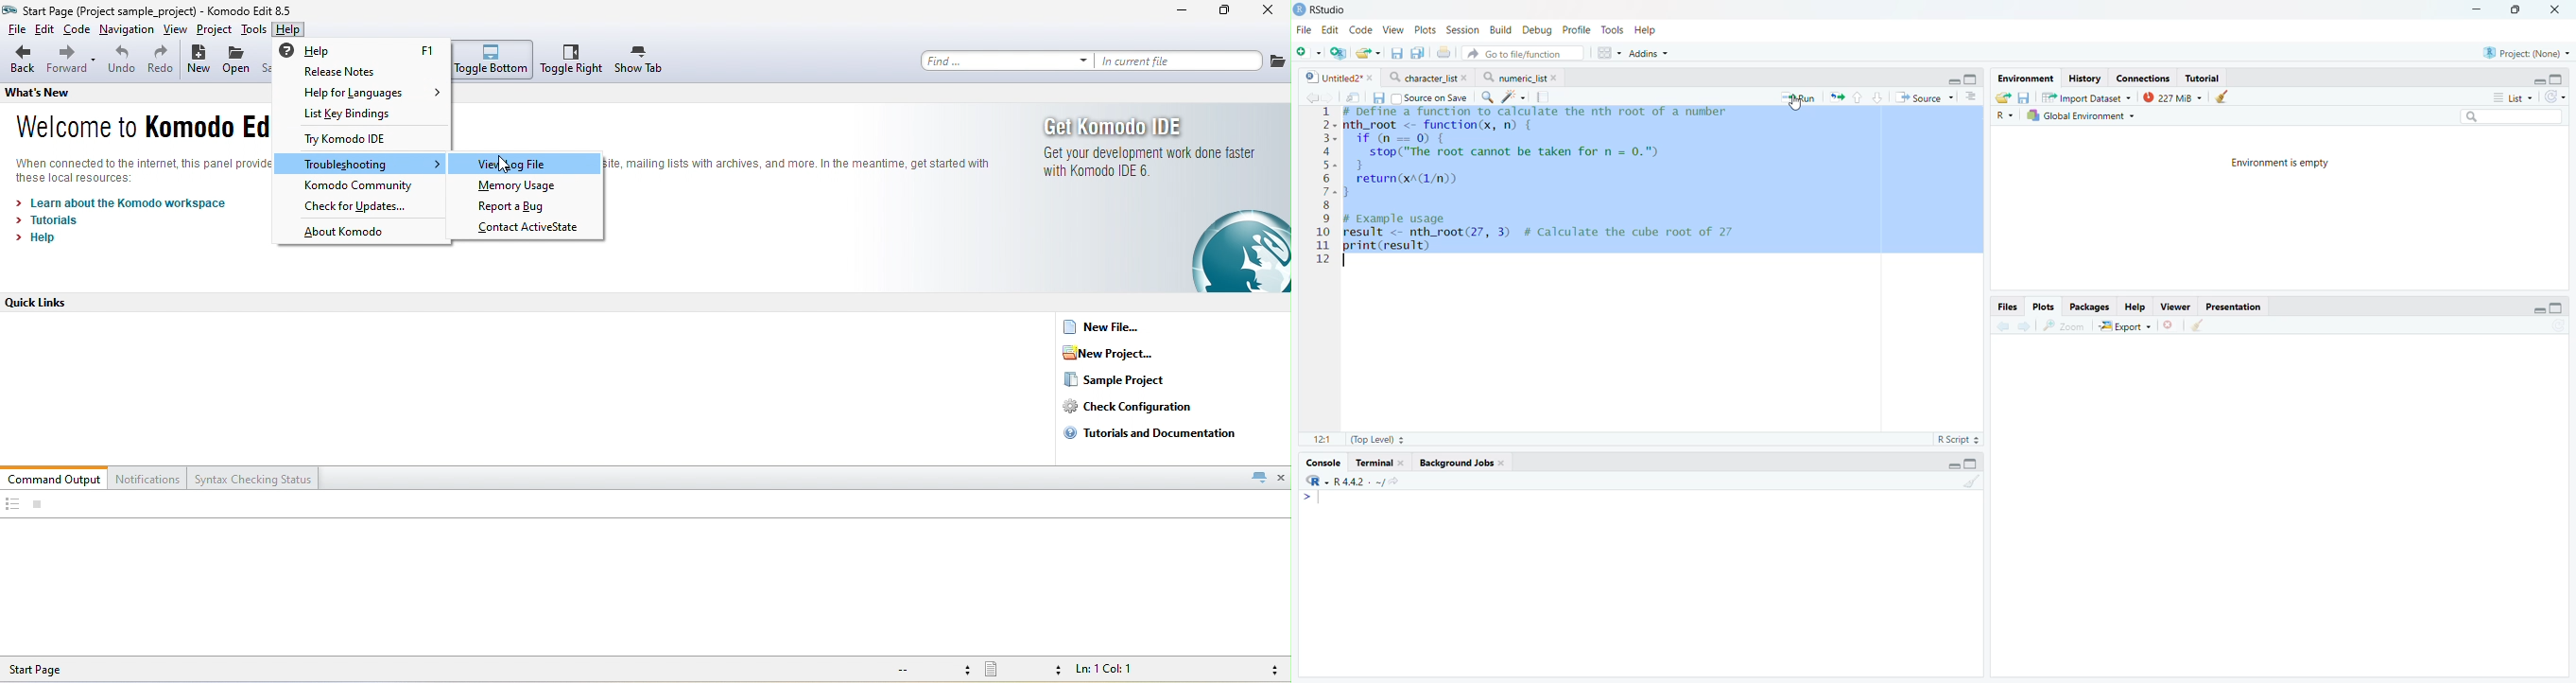 The image size is (2576, 700). What do you see at coordinates (1858, 97) in the screenshot?
I see `Go to previous section` at bounding box center [1858, 97].